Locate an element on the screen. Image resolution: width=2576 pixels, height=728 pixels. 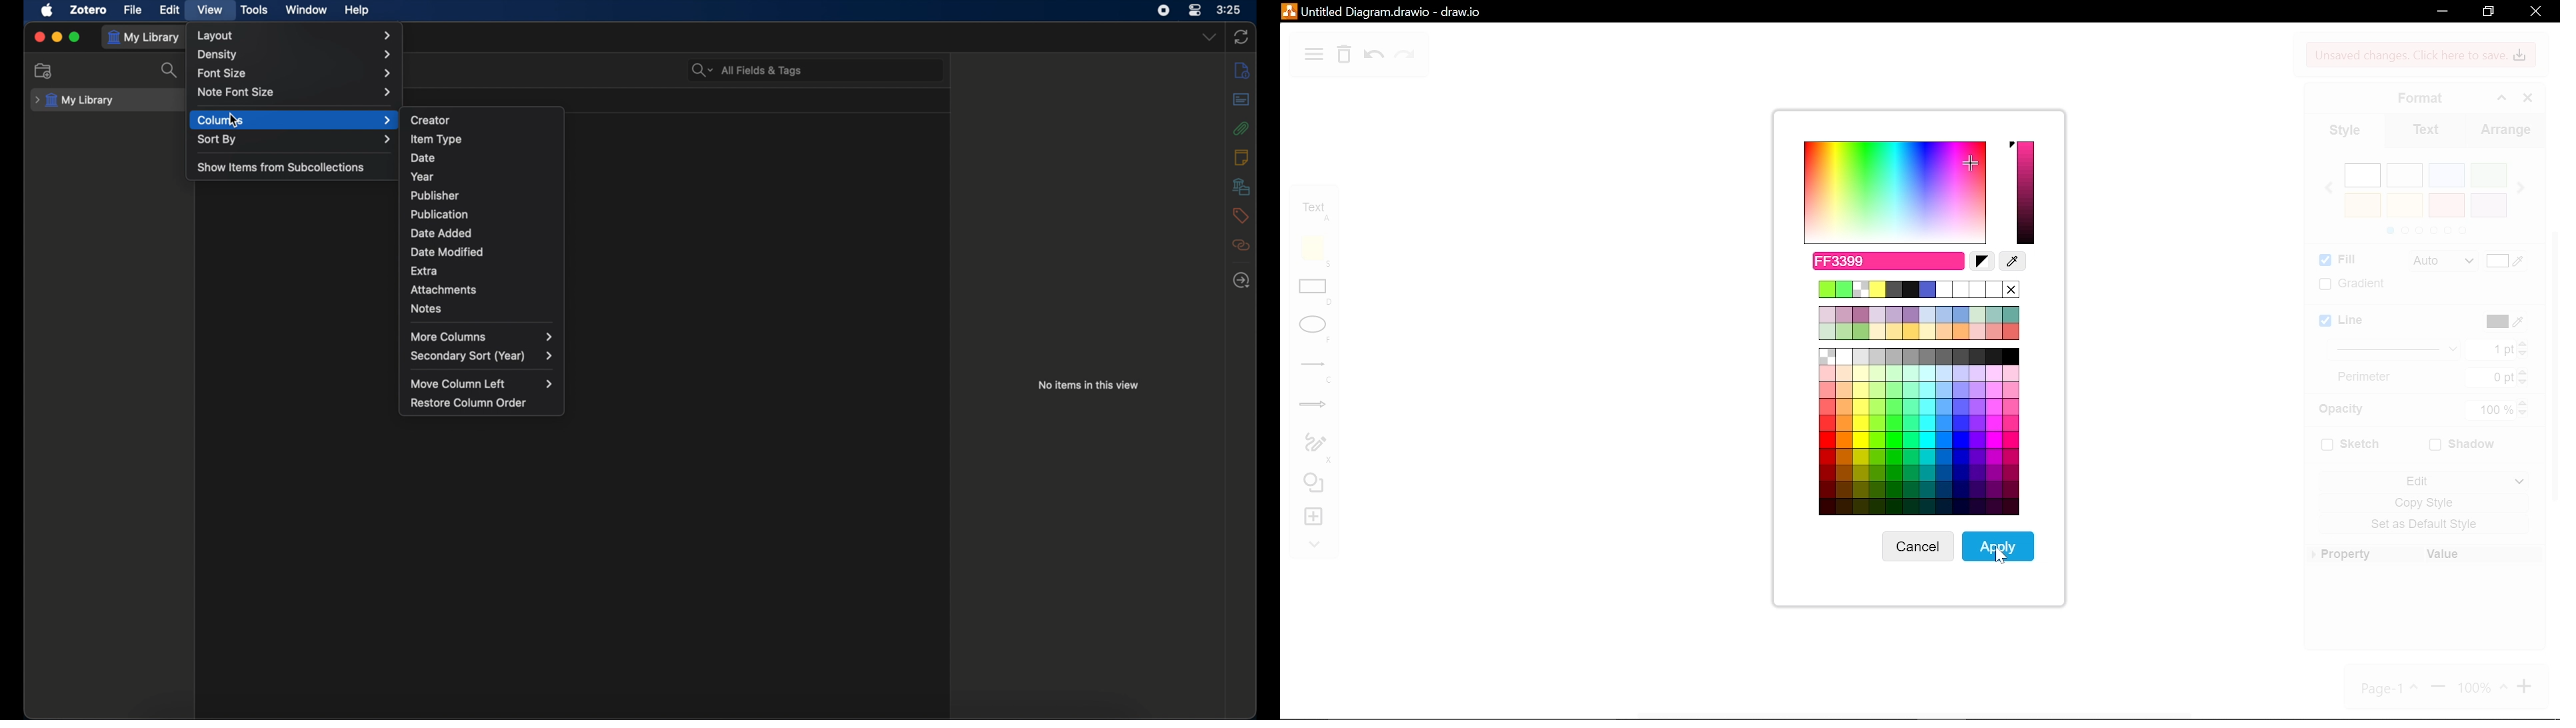
current colors is located at coordinates (1919, 289).